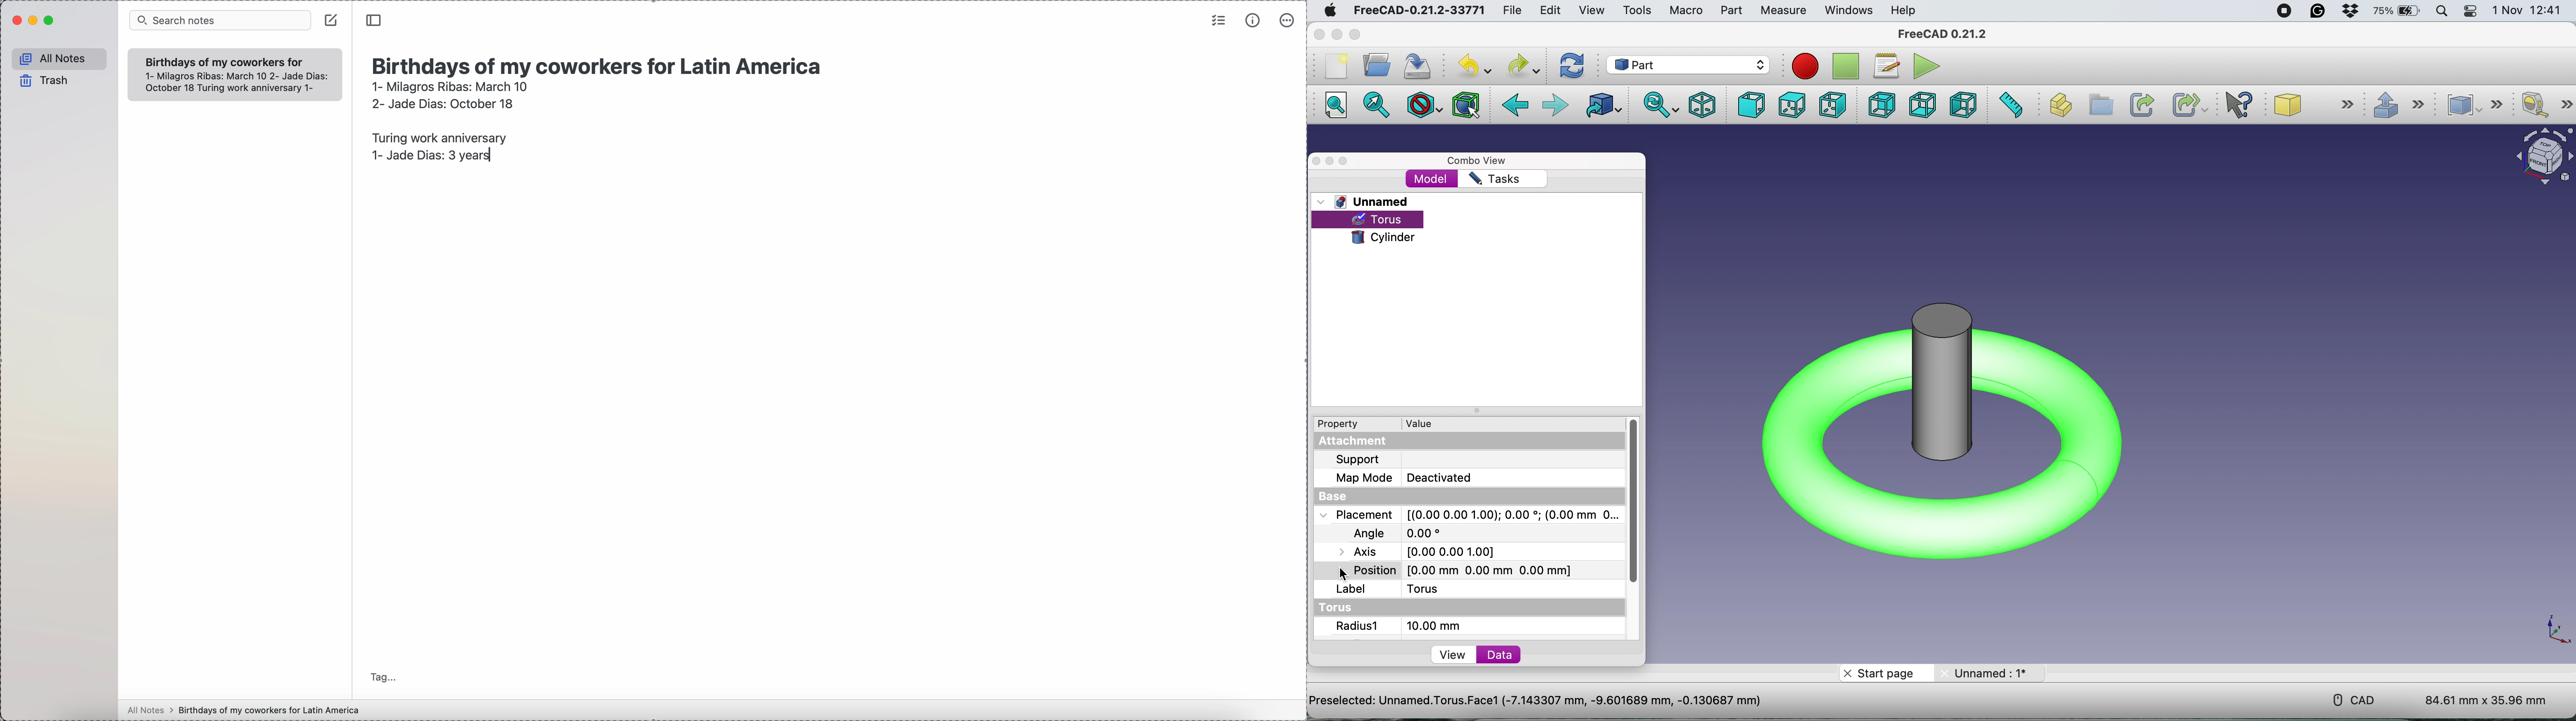 This screenshot has height=728, width=2576. I want to click on edit, so click(1548, 10).